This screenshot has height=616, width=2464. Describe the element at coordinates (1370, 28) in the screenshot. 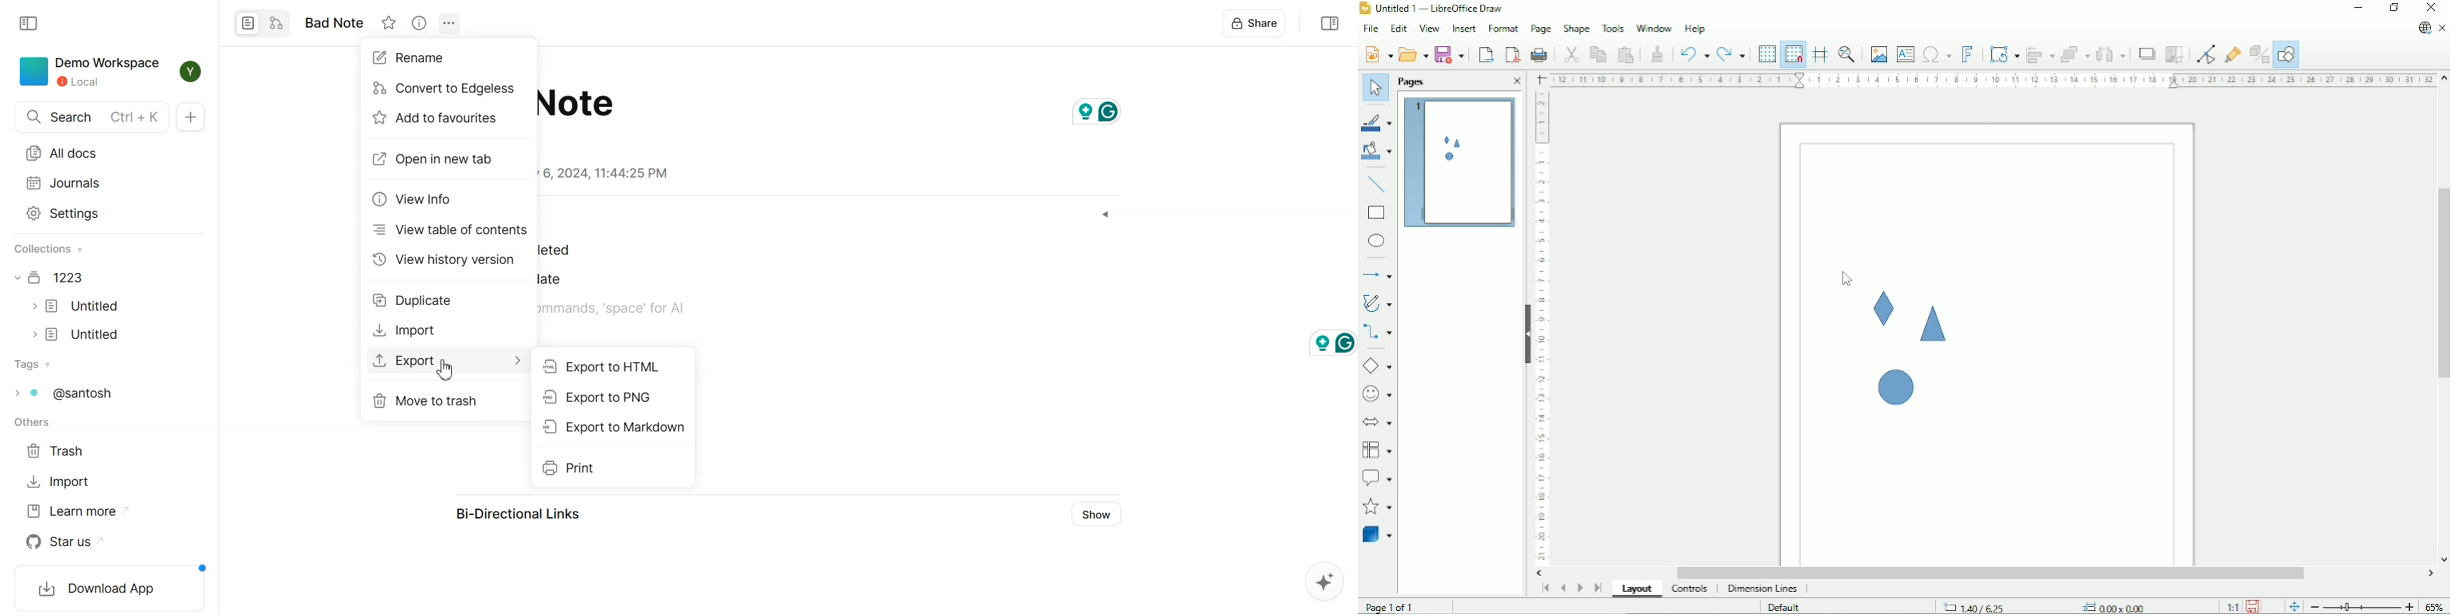

I see `File` at that location.